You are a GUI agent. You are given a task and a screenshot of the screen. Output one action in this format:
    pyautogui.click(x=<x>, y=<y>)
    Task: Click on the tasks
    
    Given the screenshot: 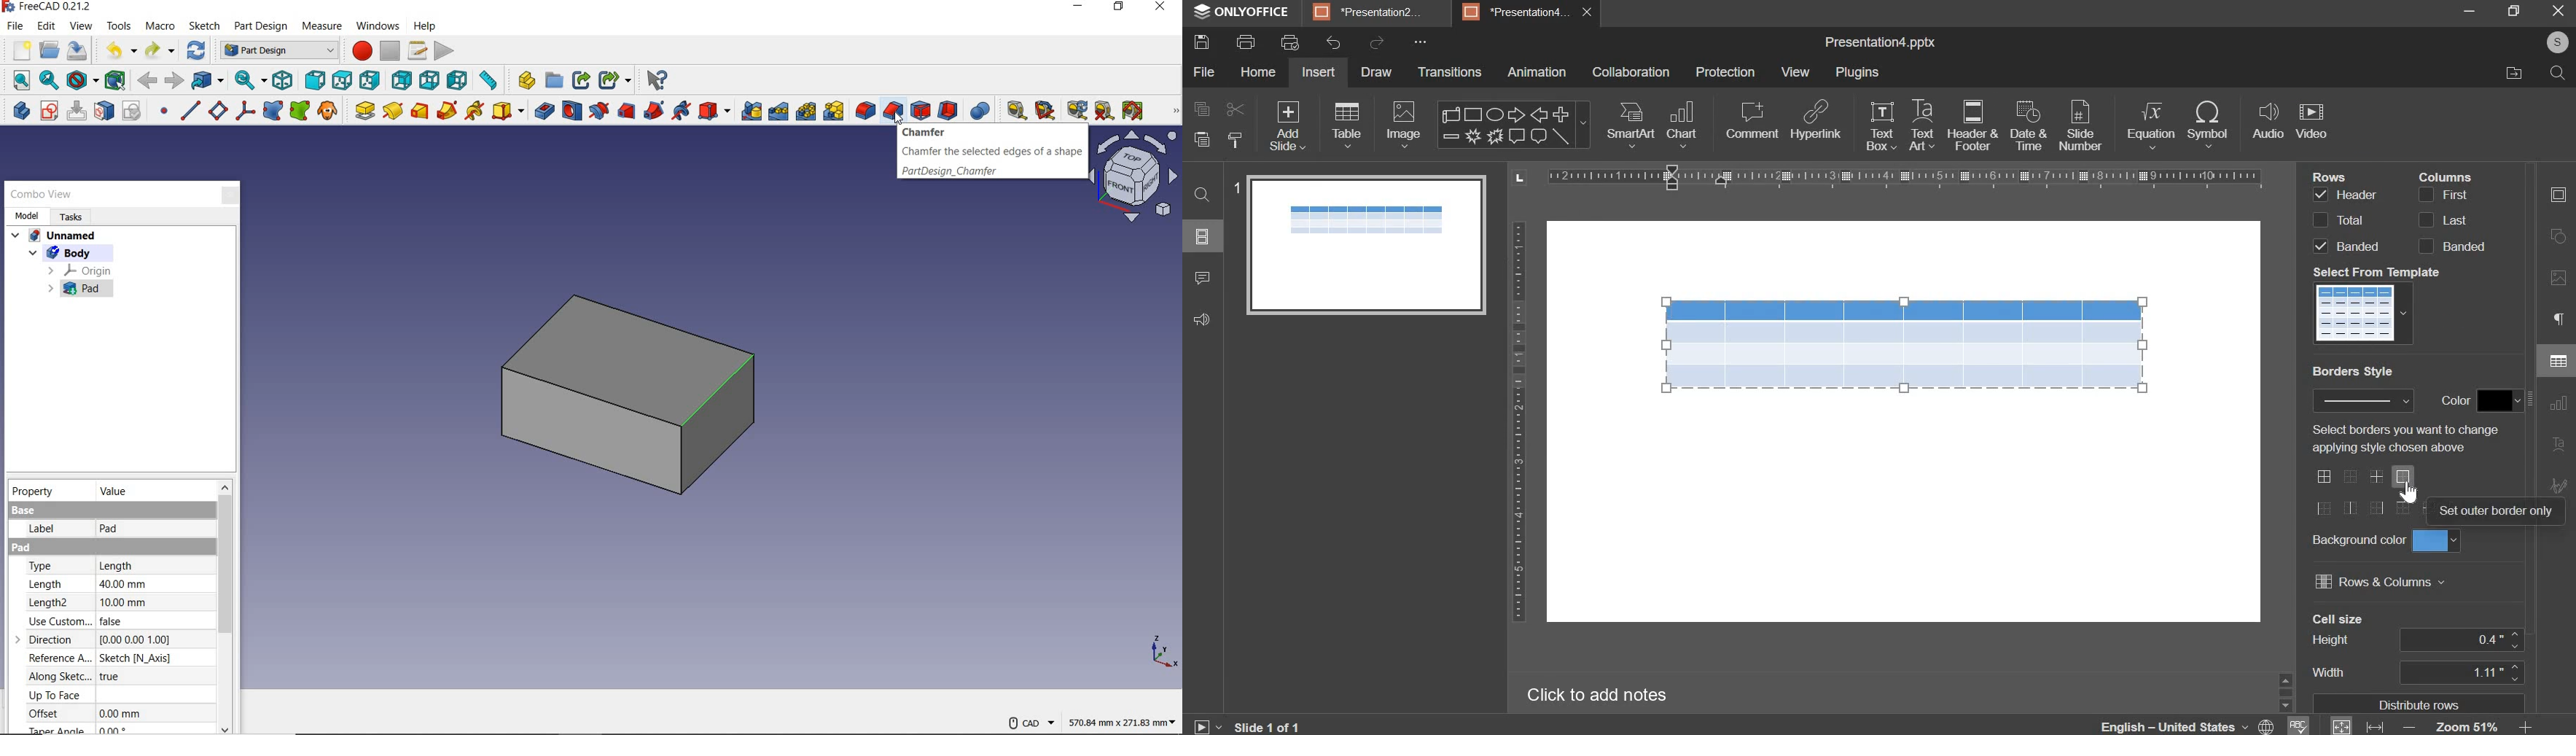 What is the action you would take?
    pyautogui.click(x=74, y=218)
    